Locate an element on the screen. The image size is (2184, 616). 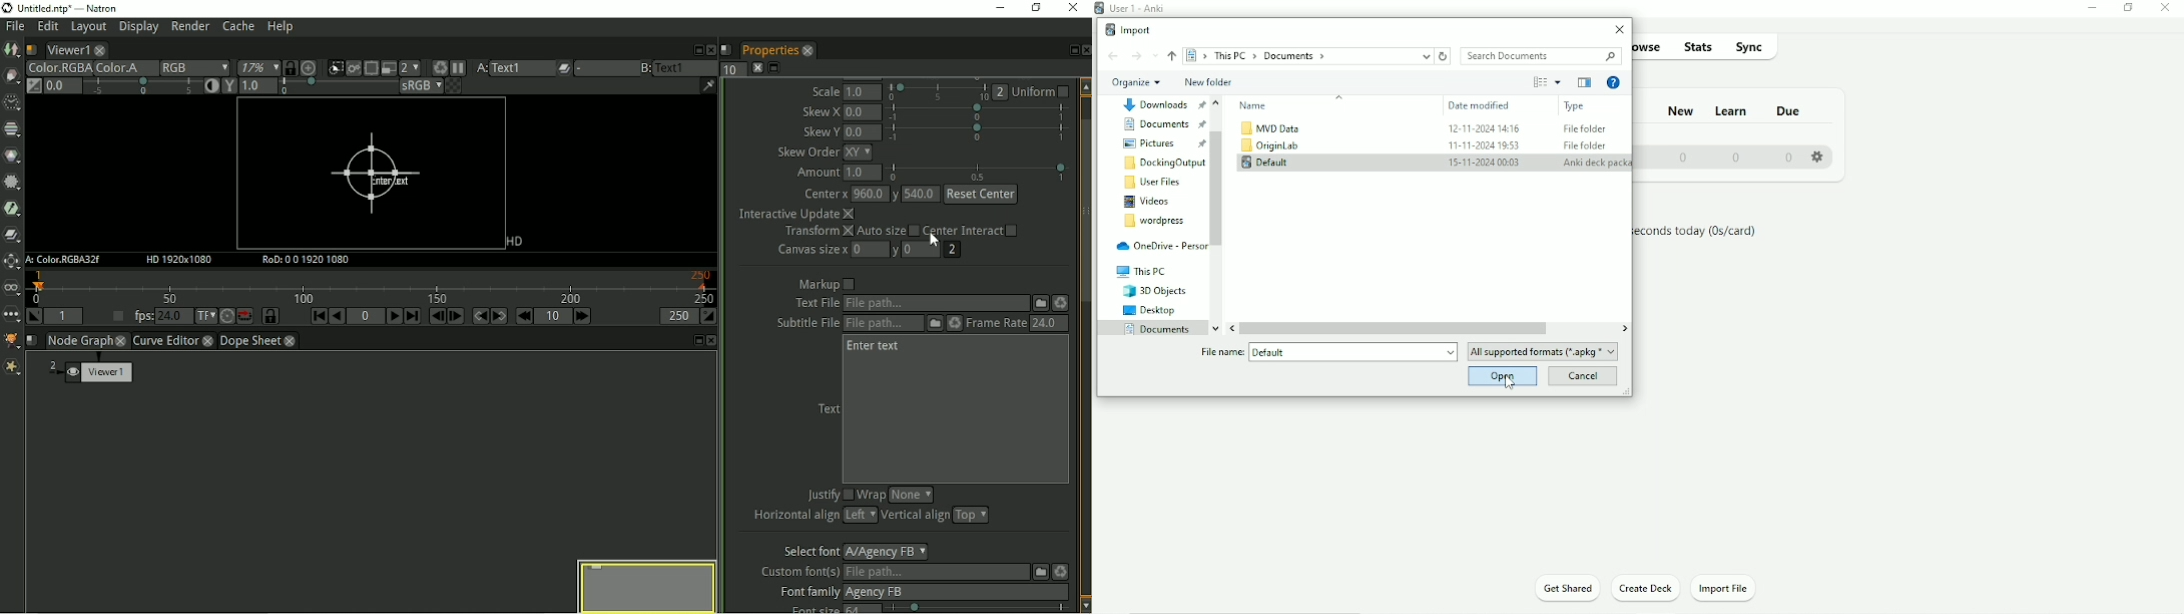
Anki deck package is located at coordinates (1596, 164).